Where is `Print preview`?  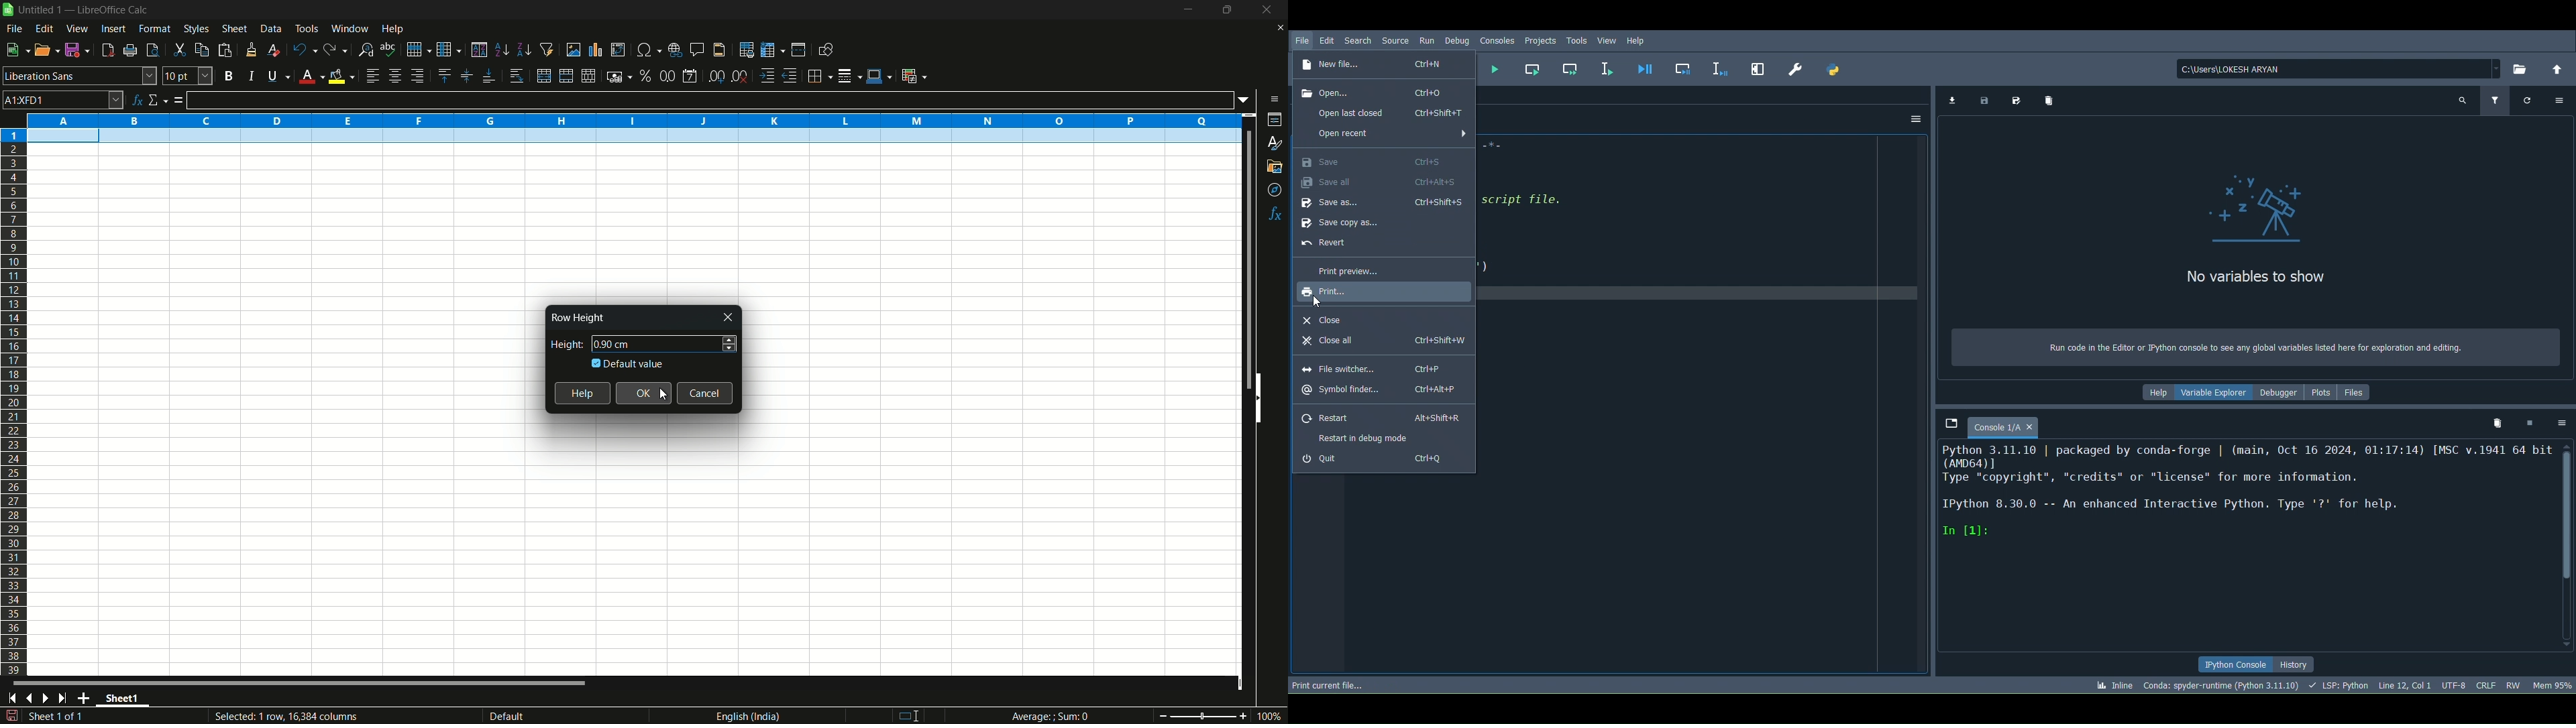 Print preview is located at coordinates (1341, 267).